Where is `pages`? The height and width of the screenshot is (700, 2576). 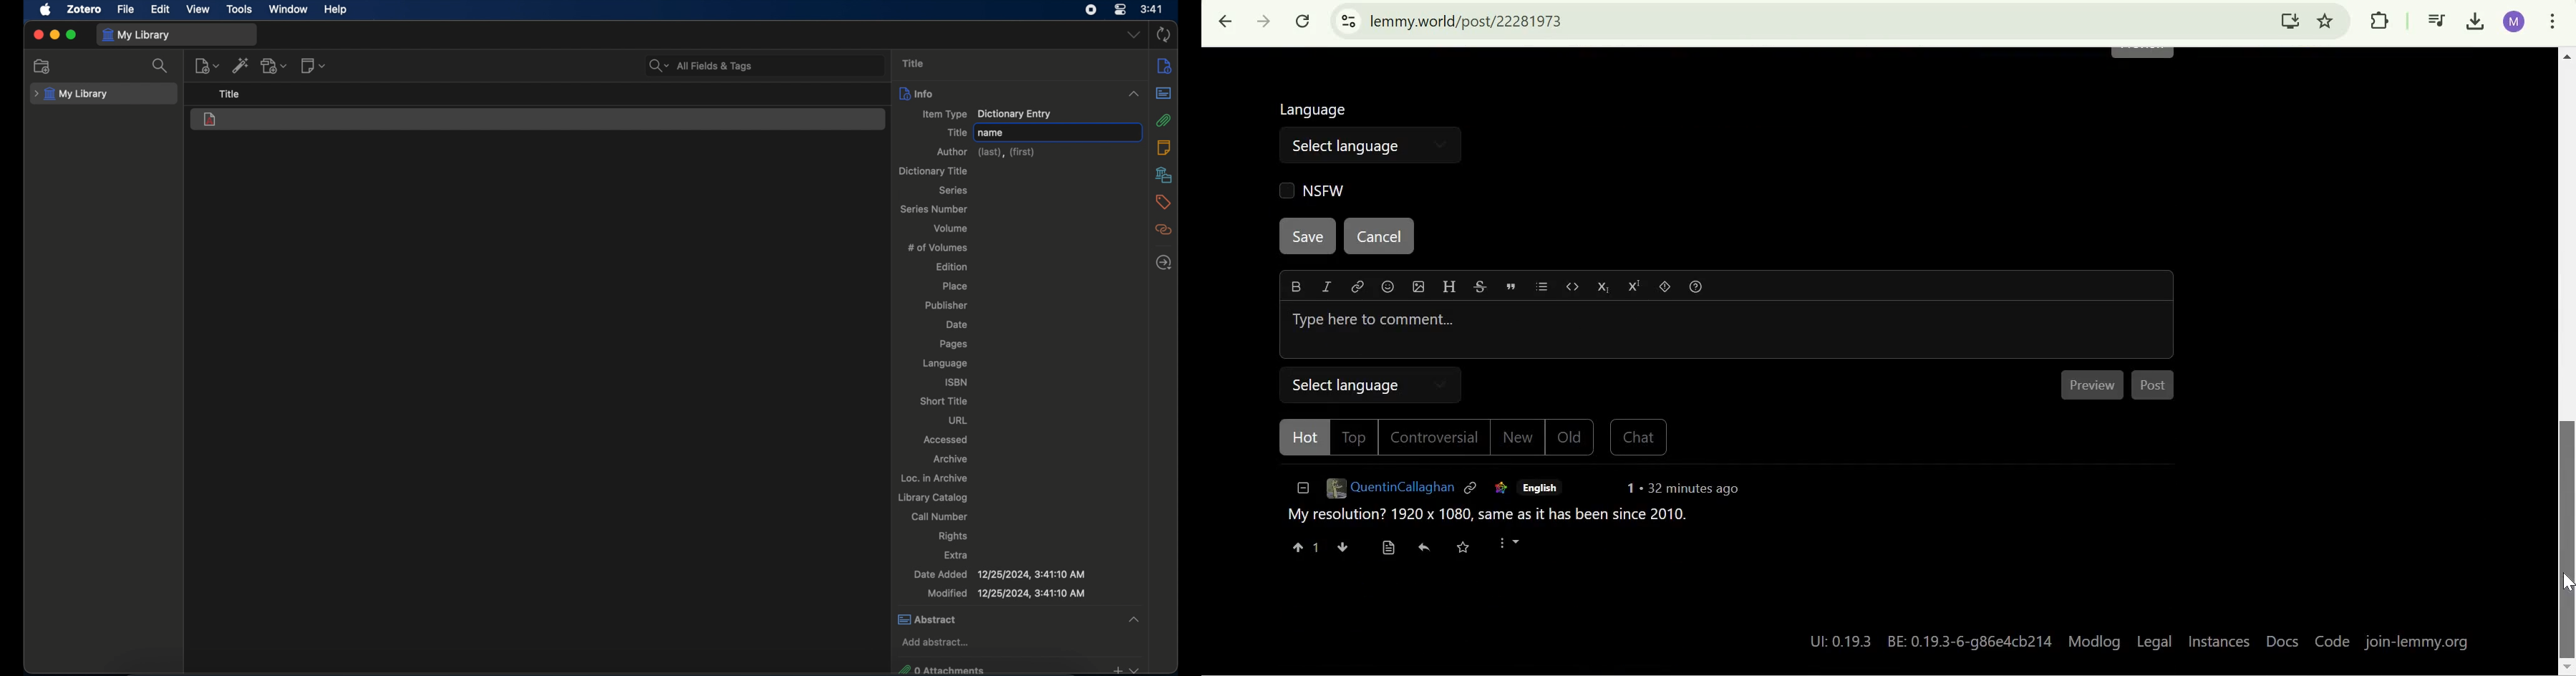 pages is located at coordinates (953, 344).